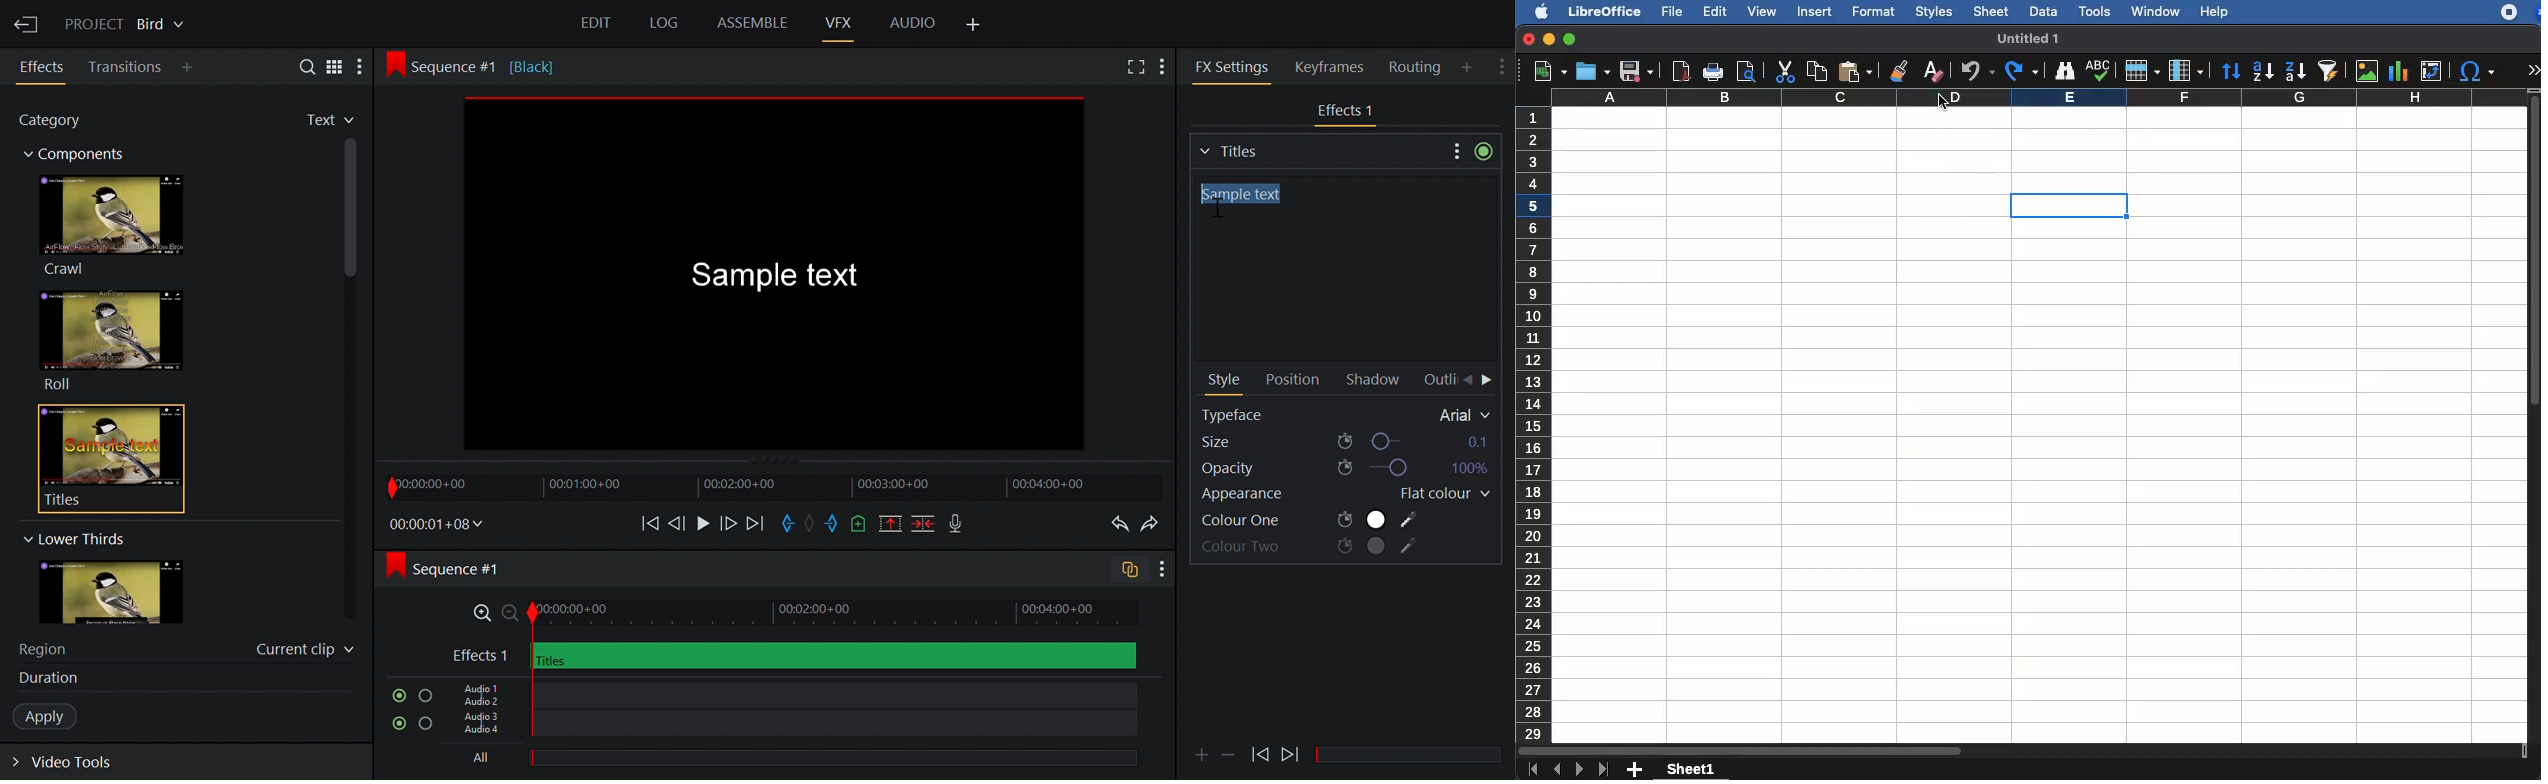  I want to click on Solo this track, so click(427, 726).